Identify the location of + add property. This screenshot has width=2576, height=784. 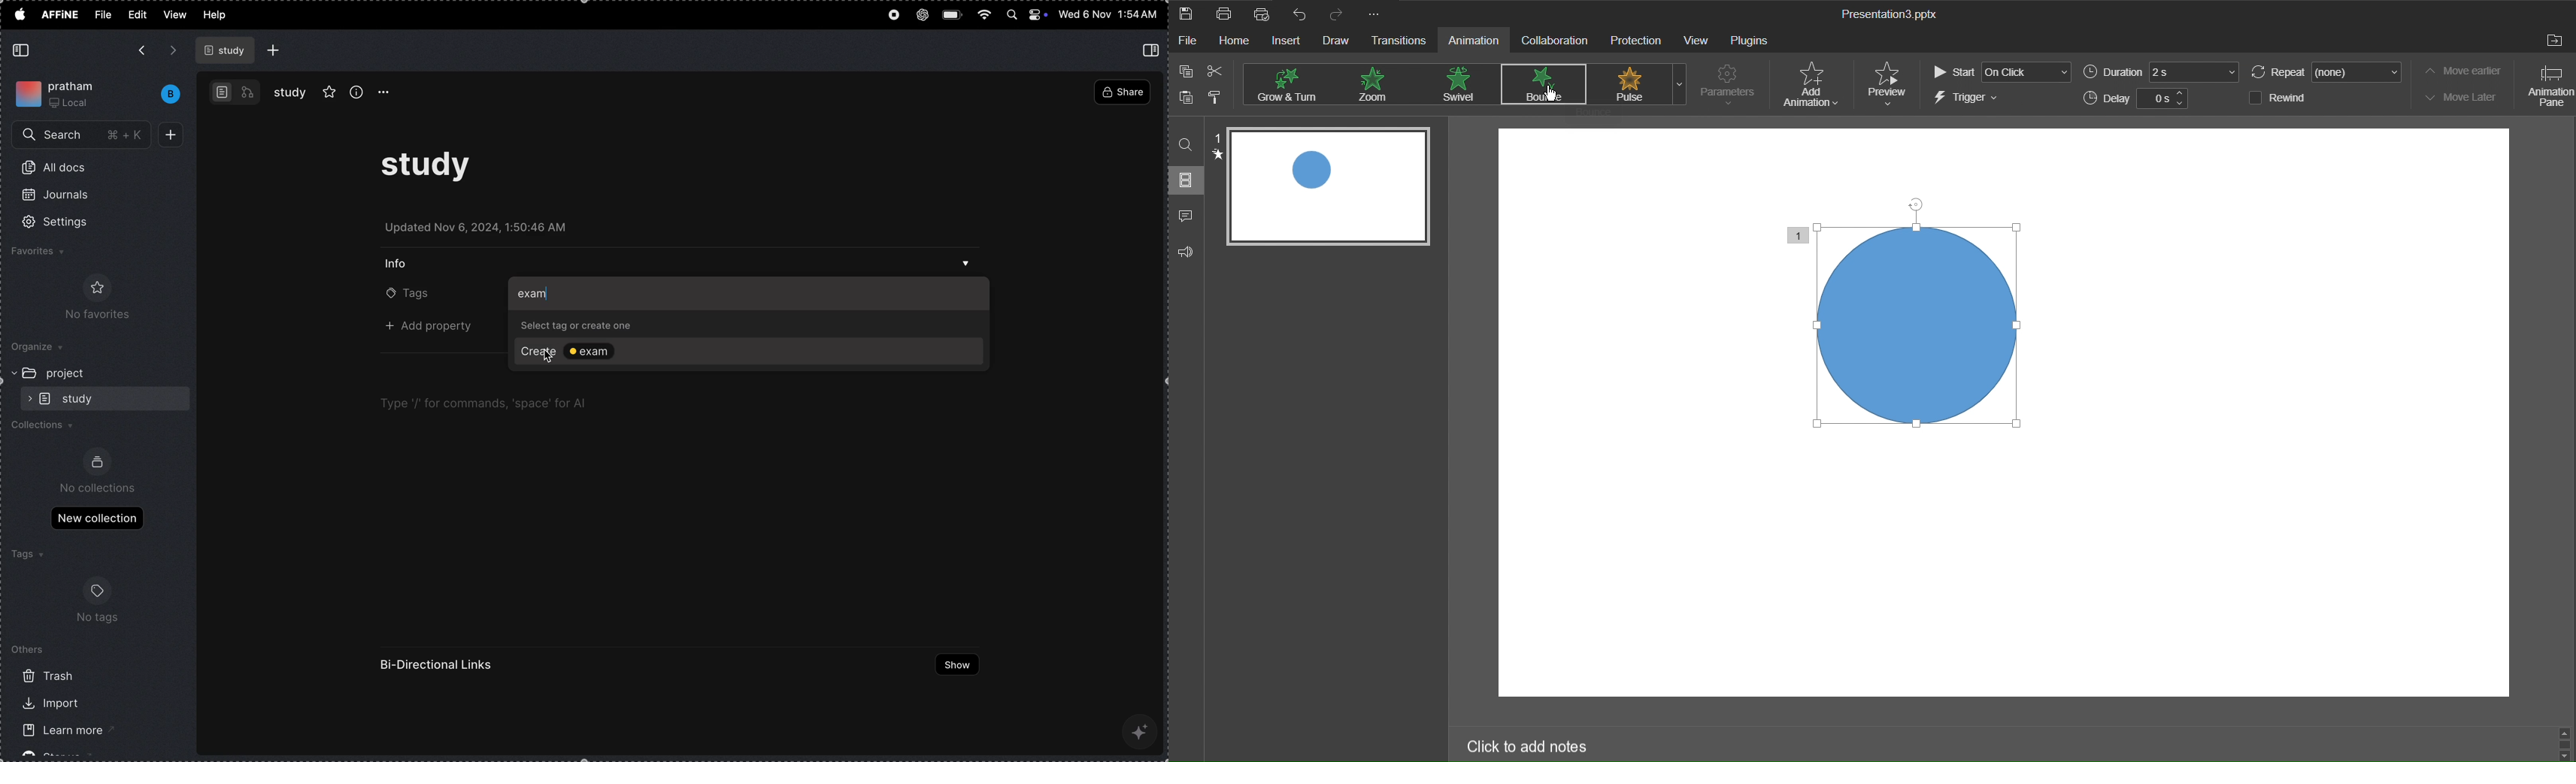
(434, 328).